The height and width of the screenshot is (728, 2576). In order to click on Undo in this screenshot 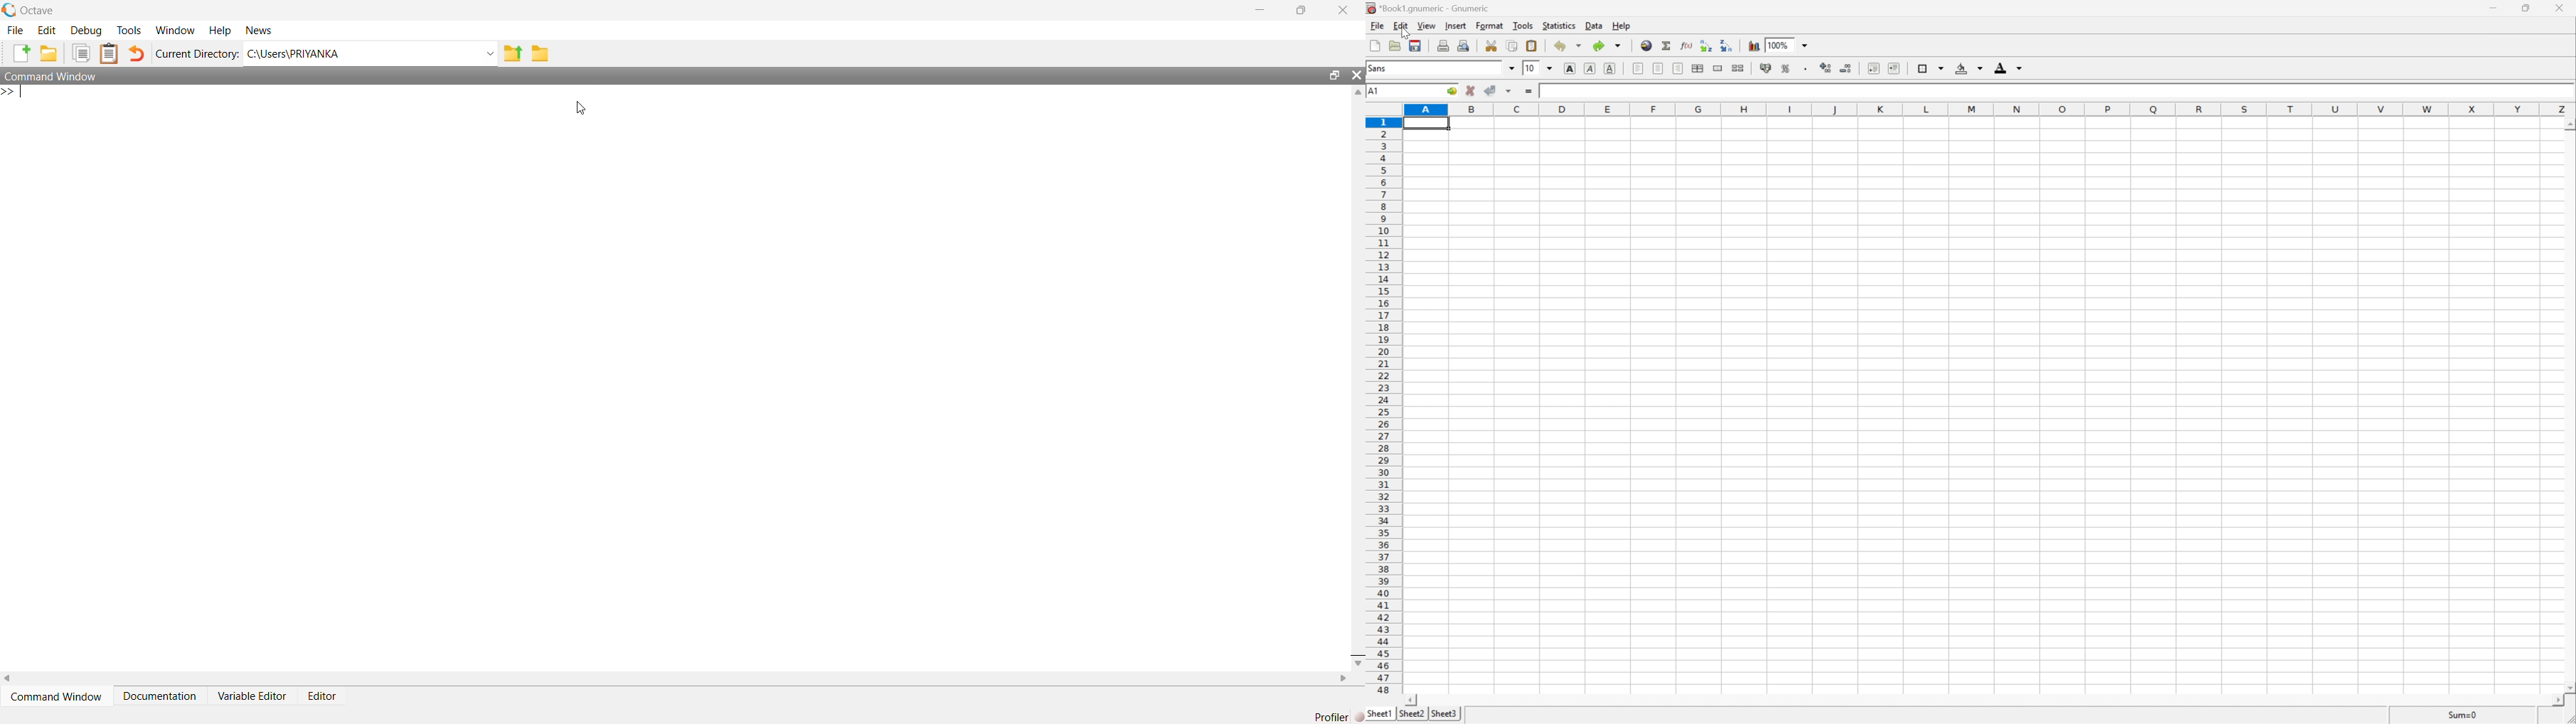, I will do `click(137, 53)`.